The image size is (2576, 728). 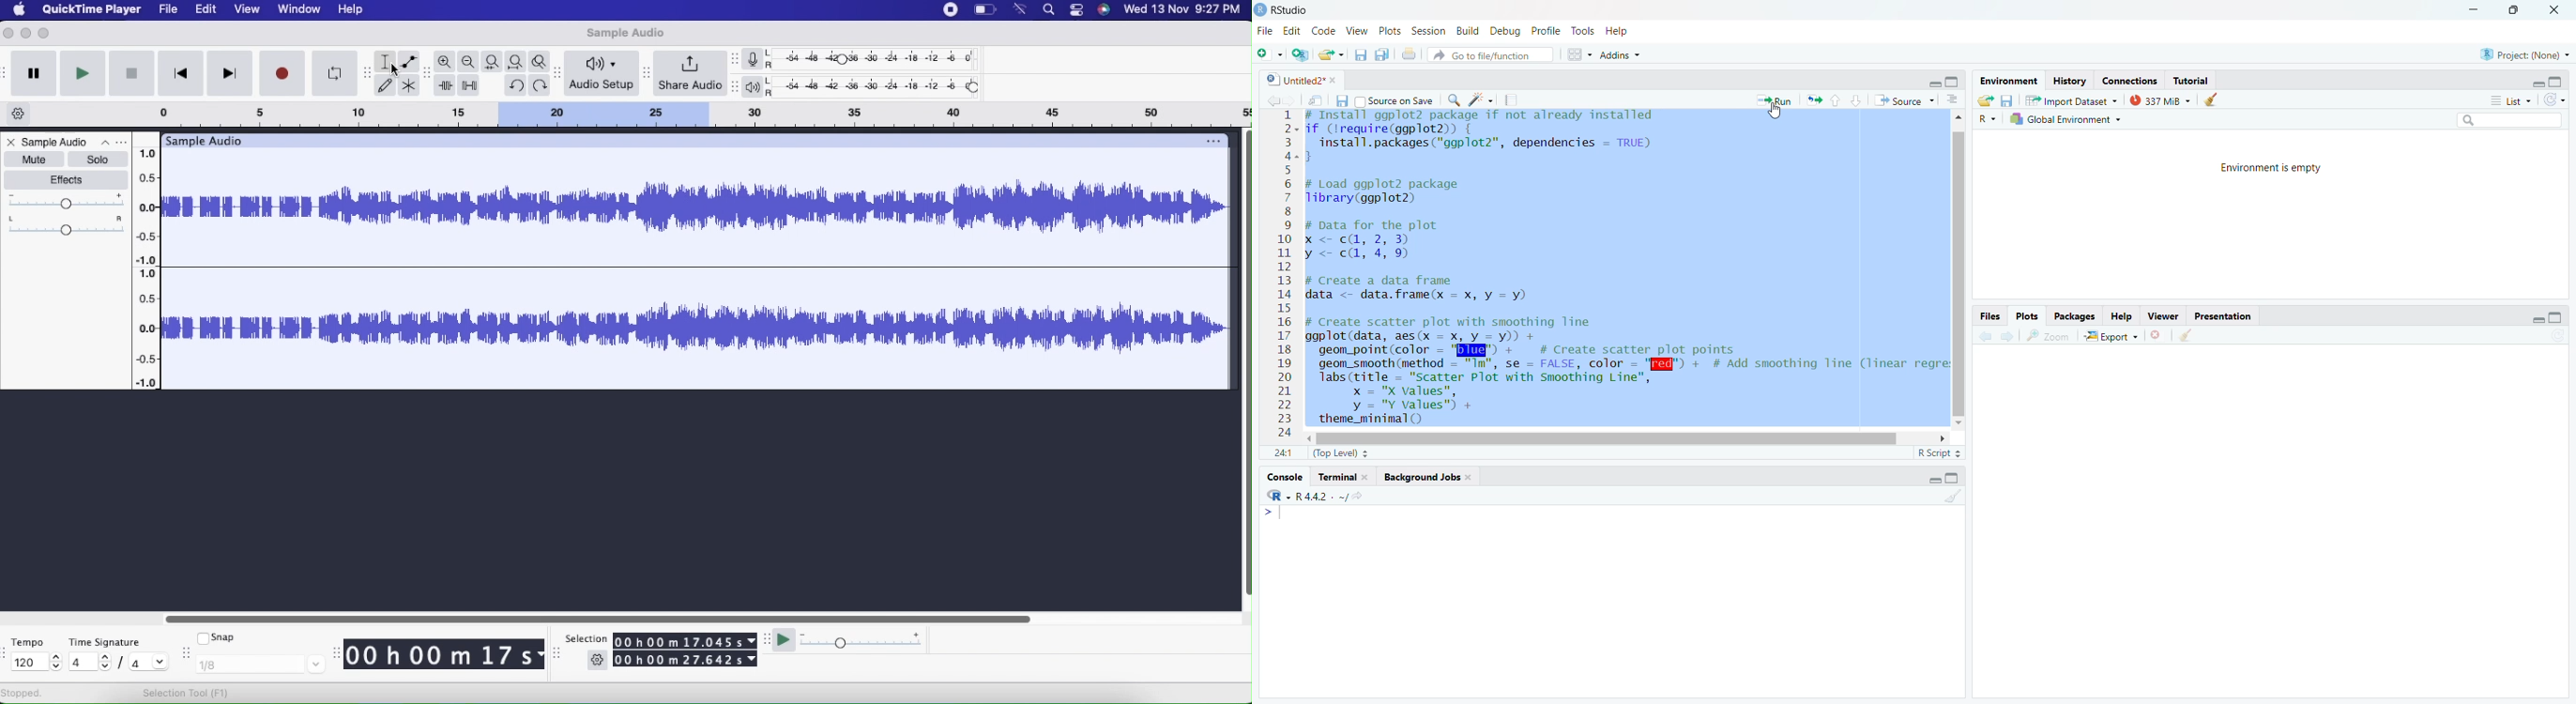 What do you see at coordinates (283, 73) in the screenshot?
I see `Record` at bounding box center [283, 73].